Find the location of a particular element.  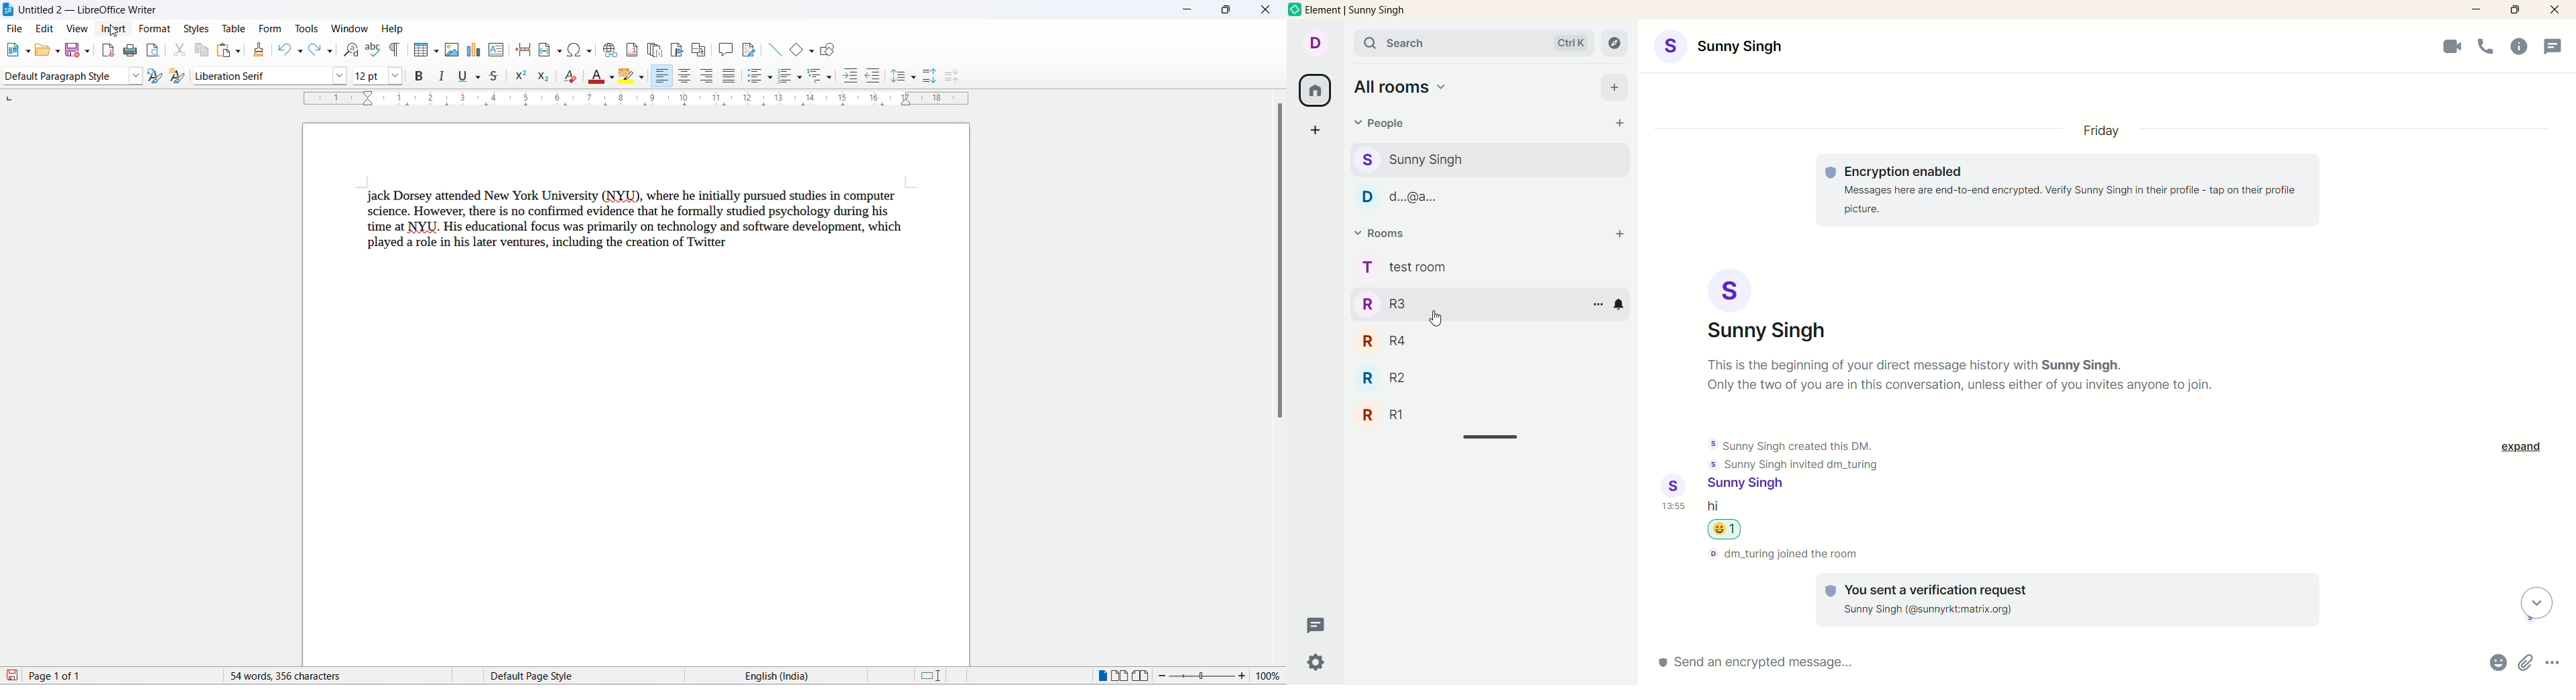

maximize is located at coordinates (2513, 10).